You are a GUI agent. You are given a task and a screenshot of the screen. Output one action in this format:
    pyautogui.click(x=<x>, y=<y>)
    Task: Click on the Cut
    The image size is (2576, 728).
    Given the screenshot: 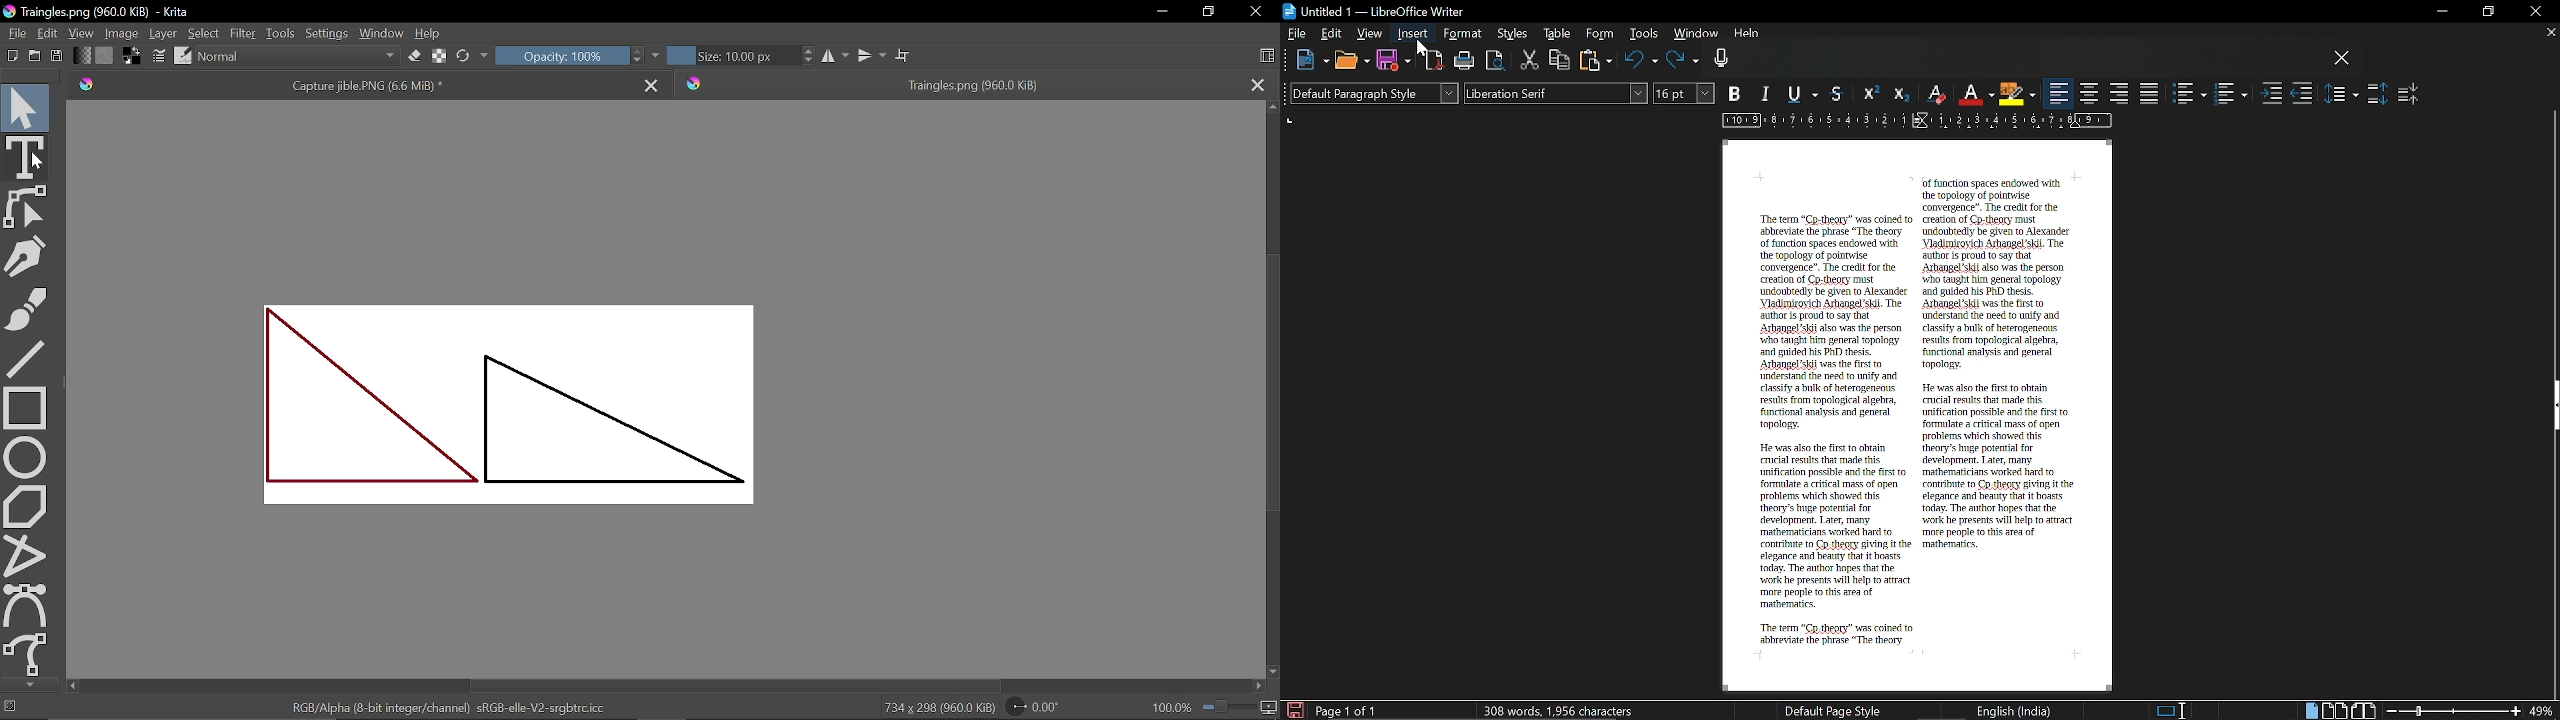 What is the action you would take?
    pyautogui.click(x=1530, y=61)
    